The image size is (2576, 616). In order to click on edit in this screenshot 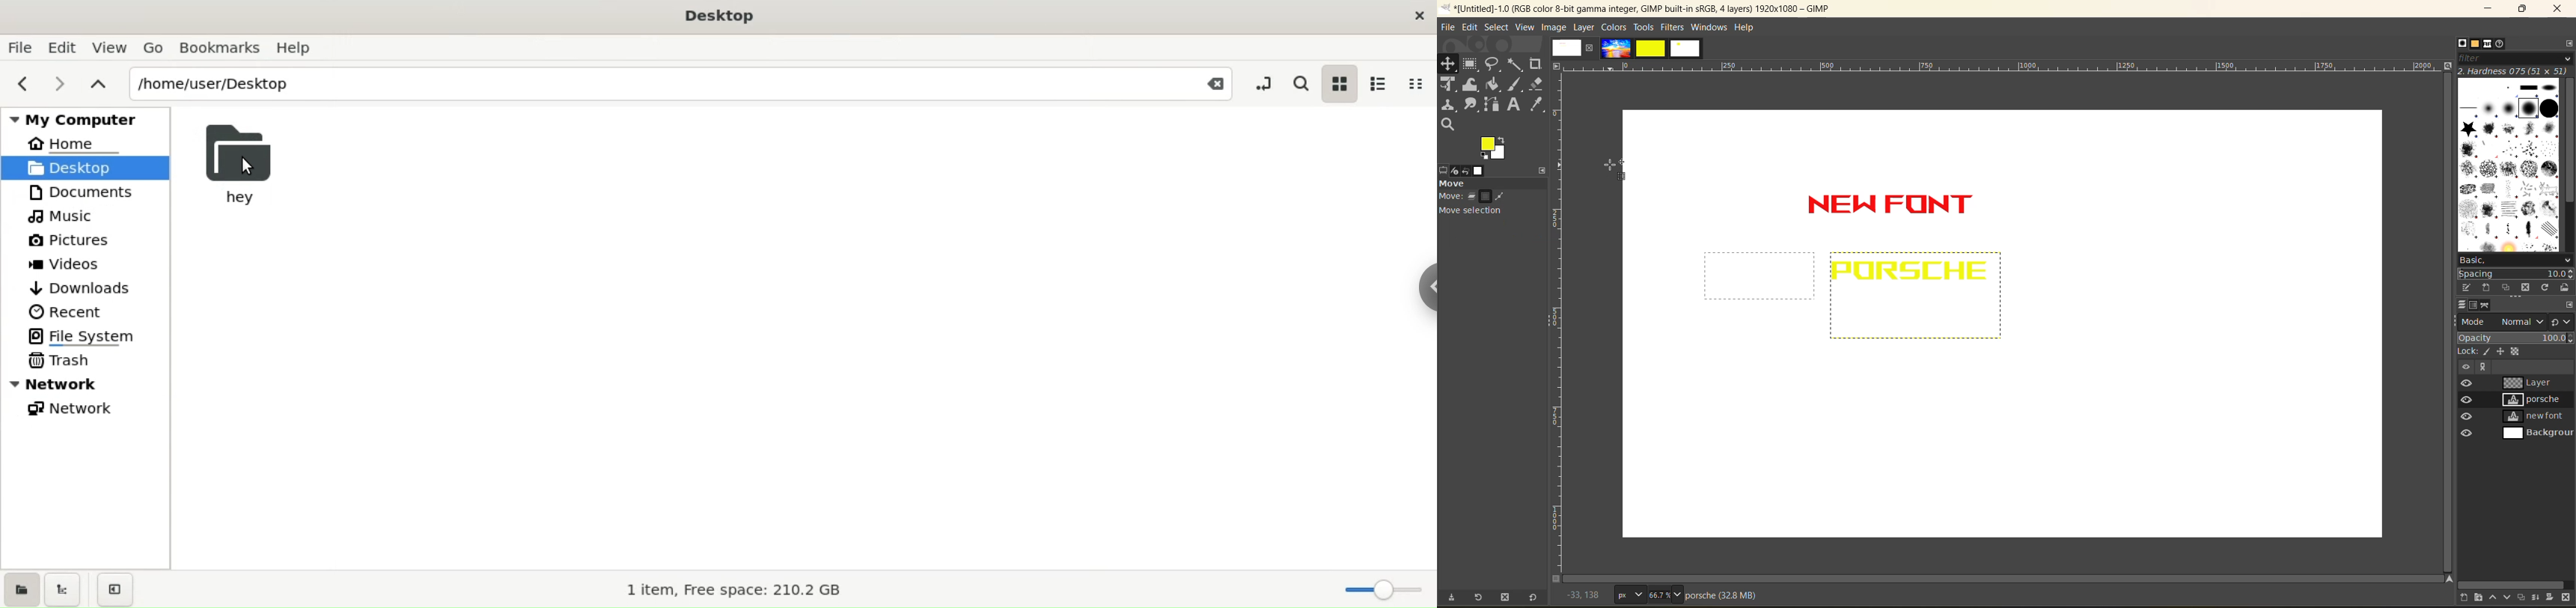, I will do `click(1471, 28)`.